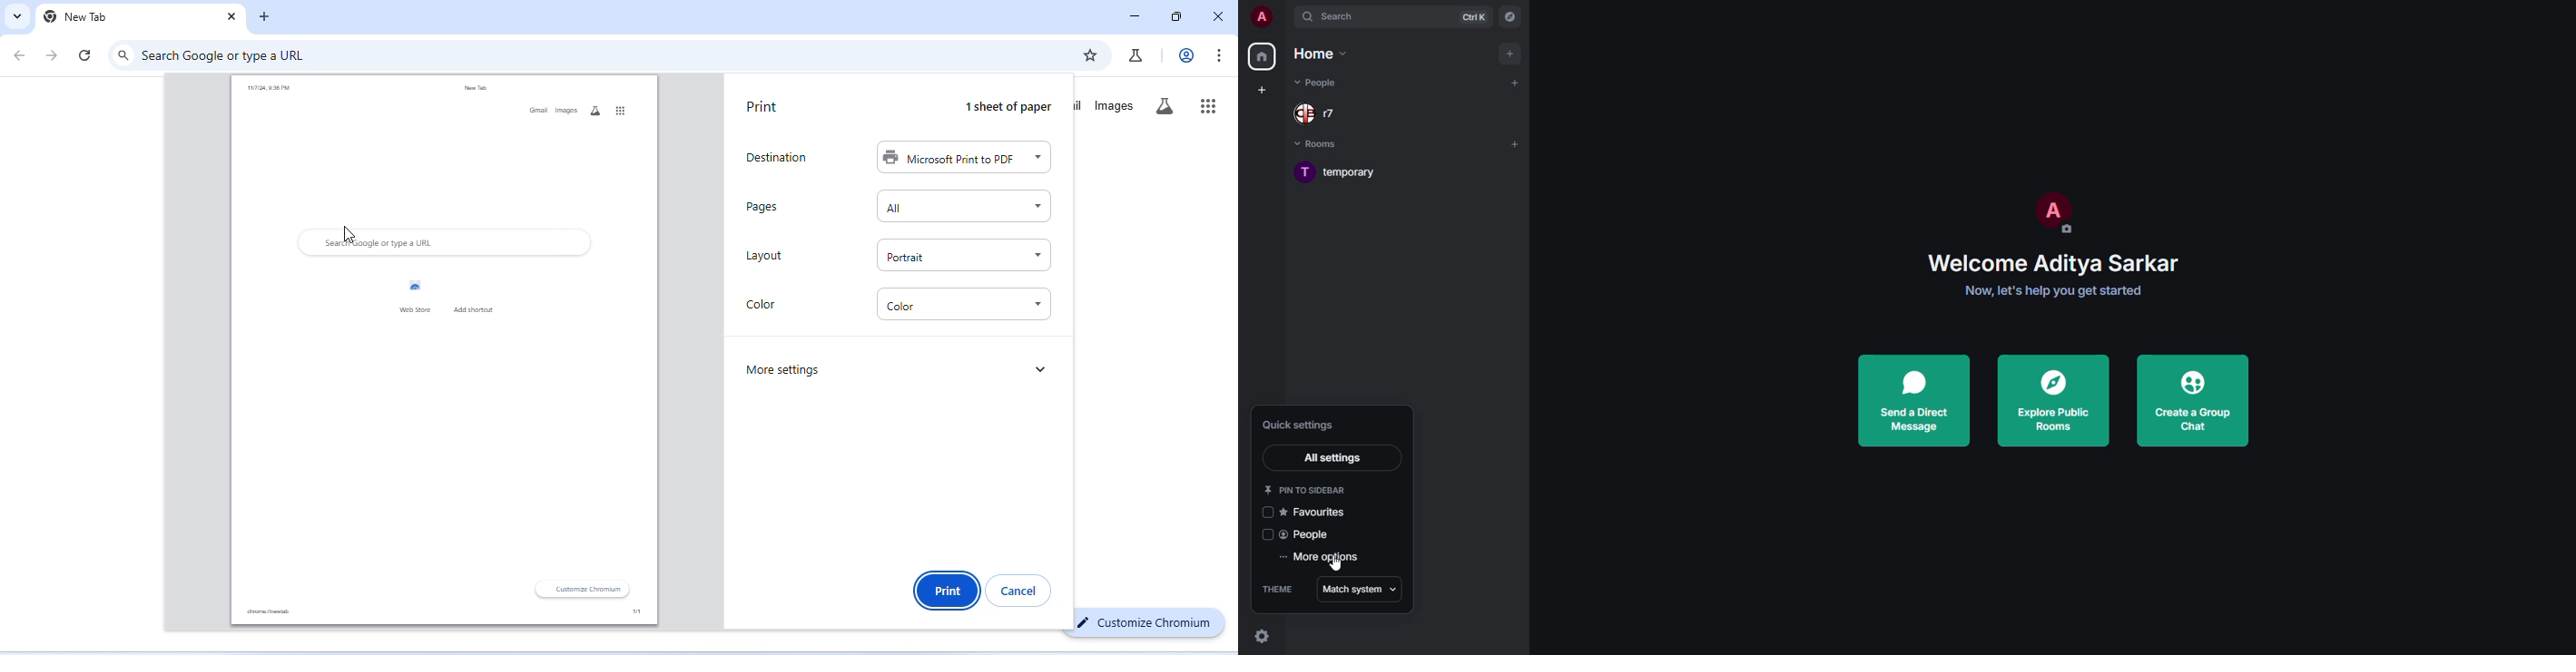 The height and width of the screenshot is (672, 2576). I want to click on welcome, so click(2056, 263).